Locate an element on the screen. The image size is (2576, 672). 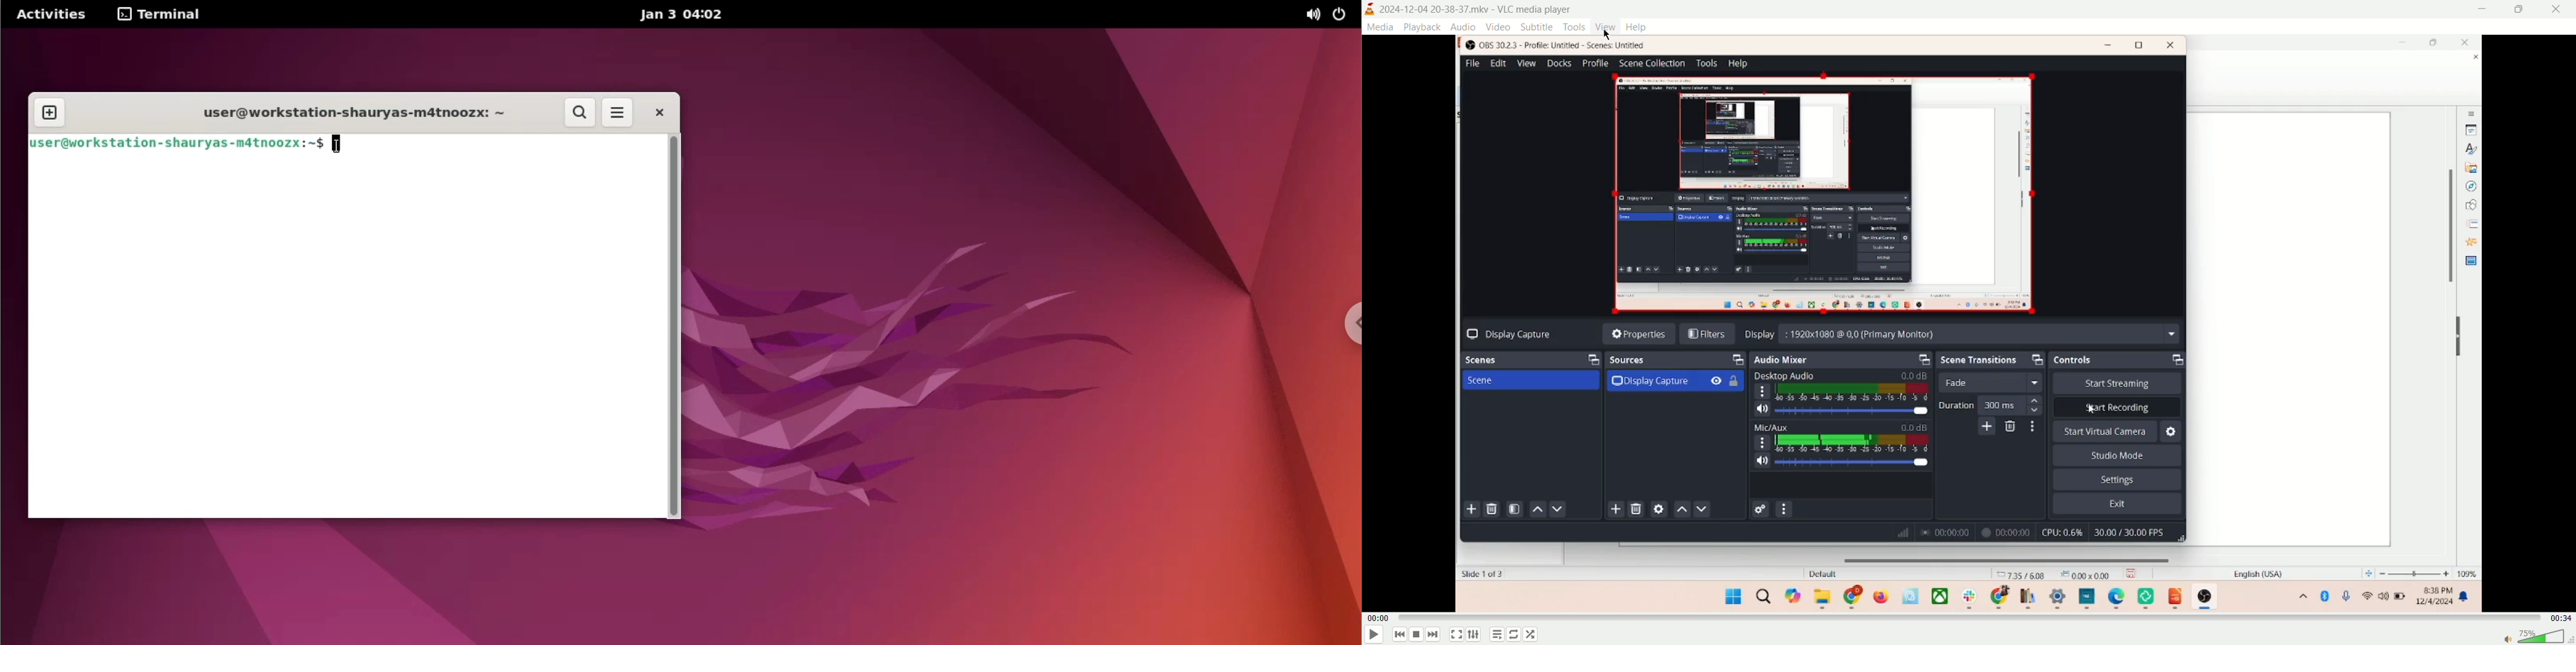
cursor is located at coordinates (339, 150).